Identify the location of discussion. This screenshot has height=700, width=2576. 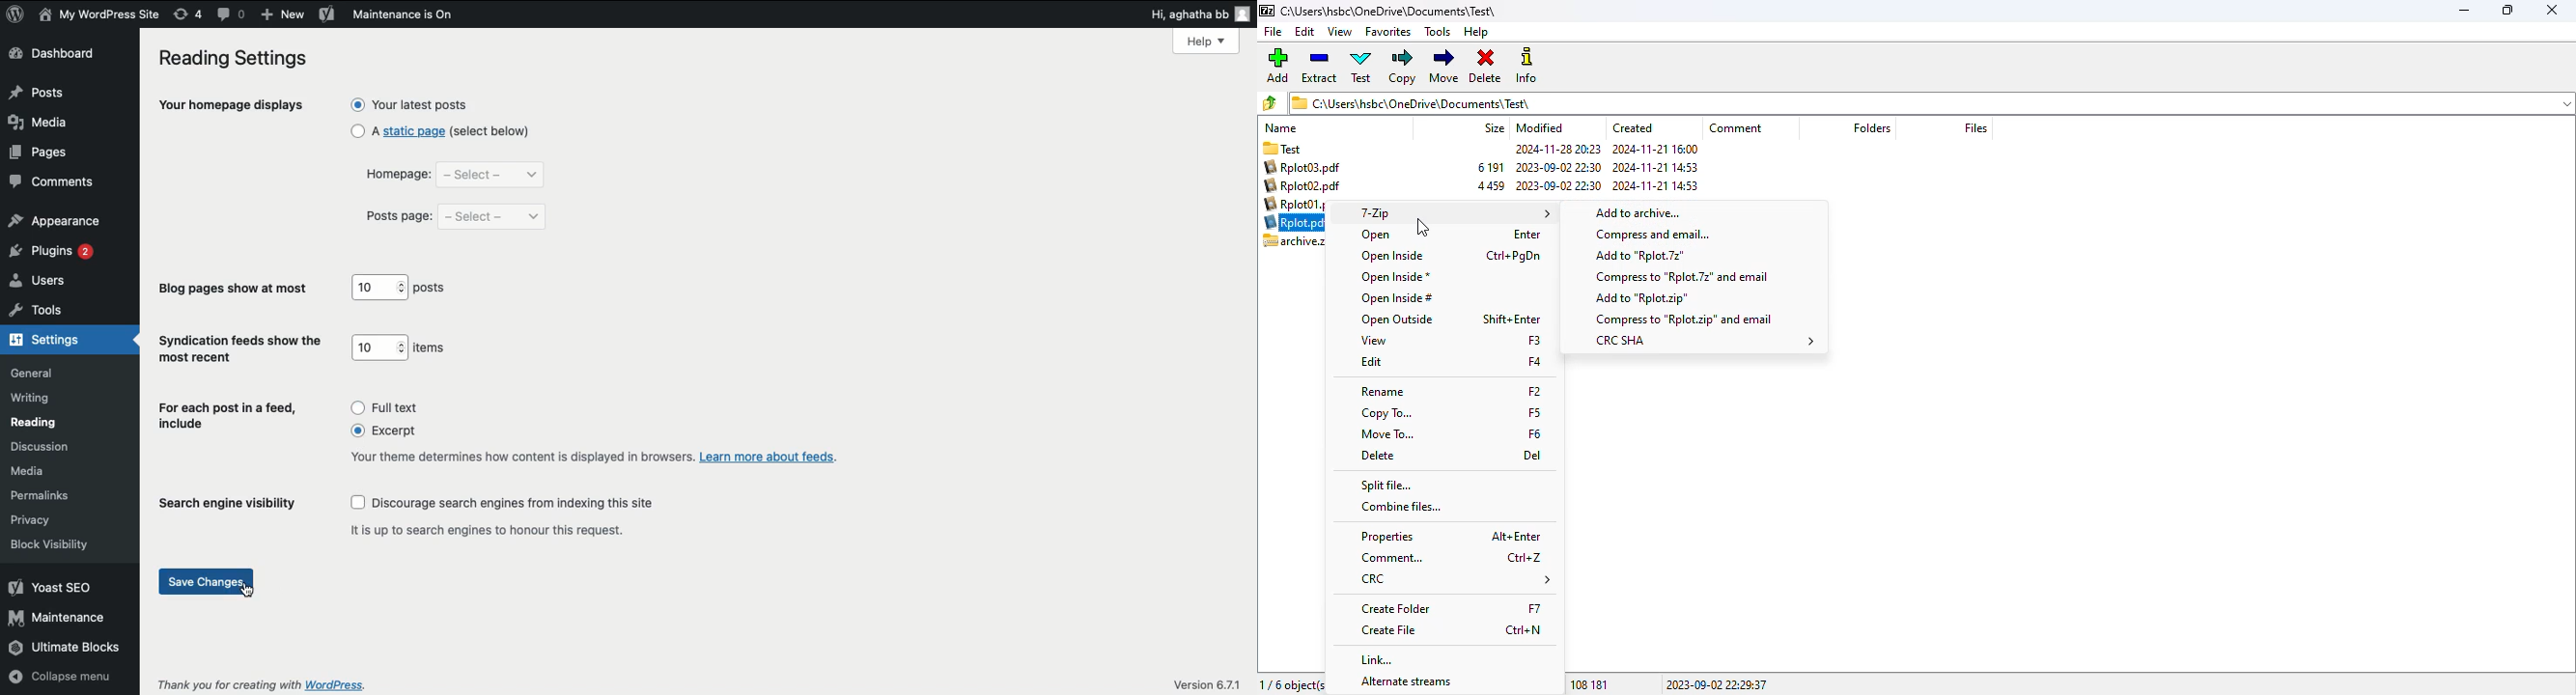
(38, 446).